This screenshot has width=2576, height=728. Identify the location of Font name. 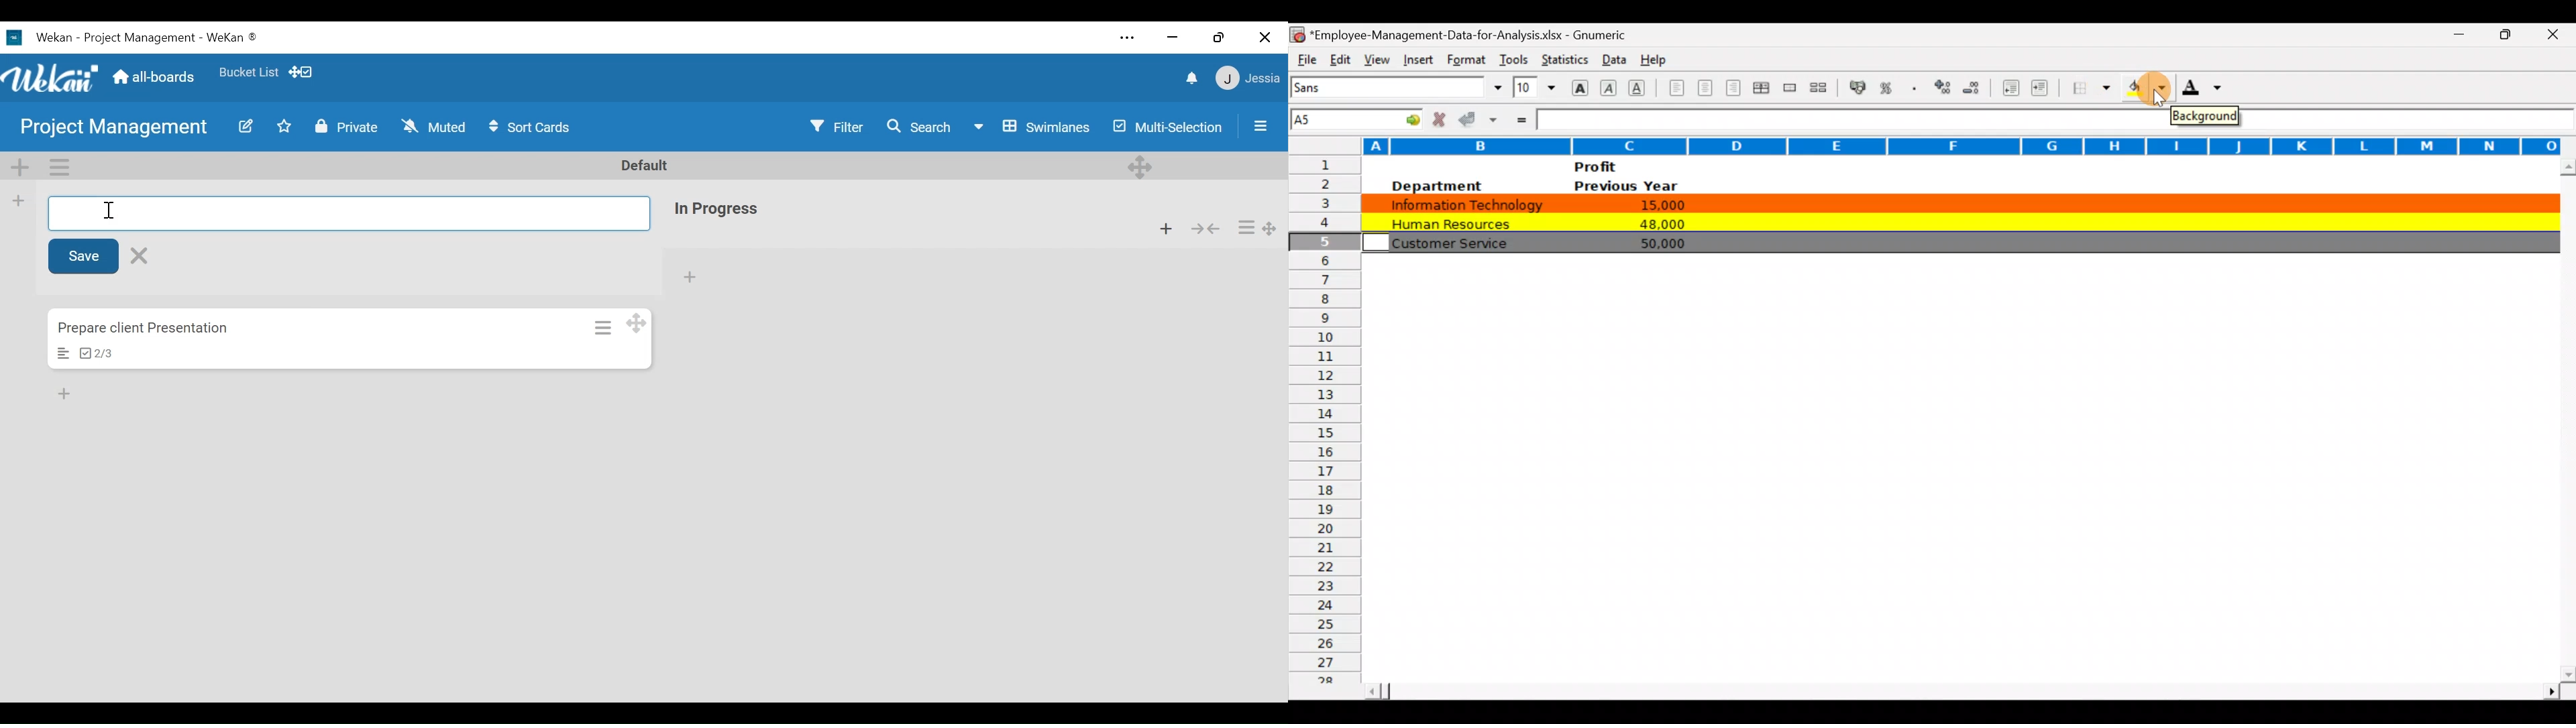
(1398, 87).